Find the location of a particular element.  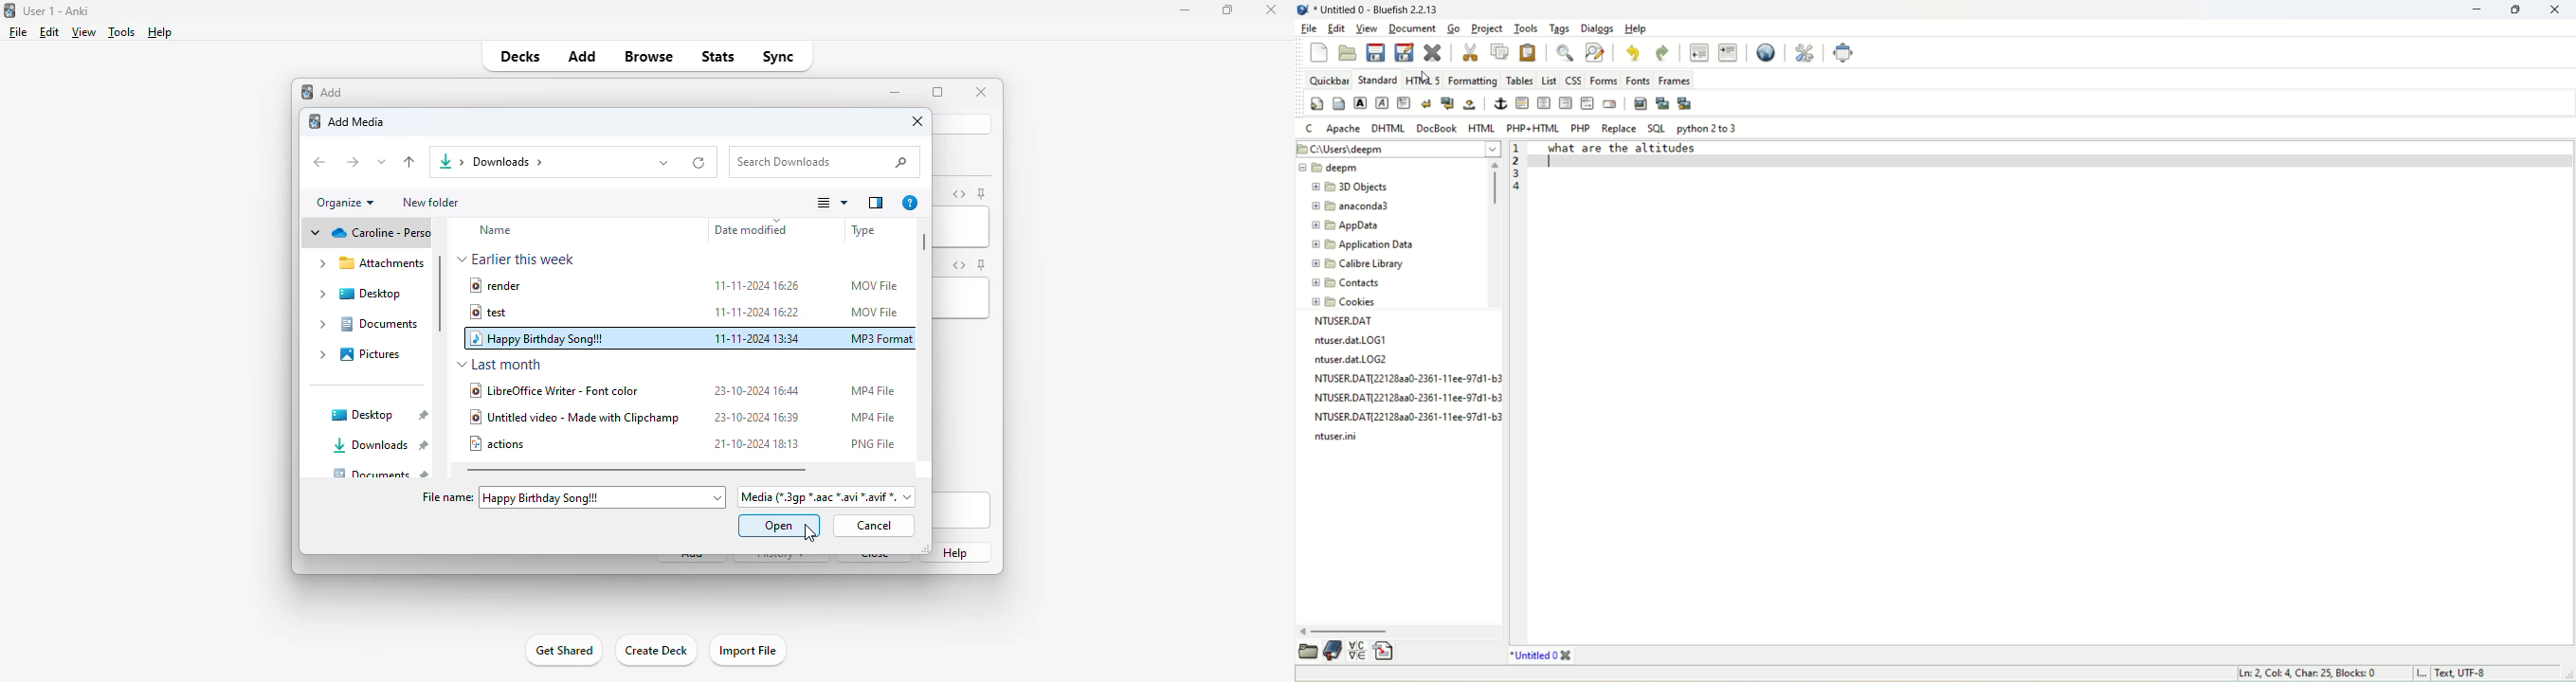

tools is located at coordinates (122, 31).